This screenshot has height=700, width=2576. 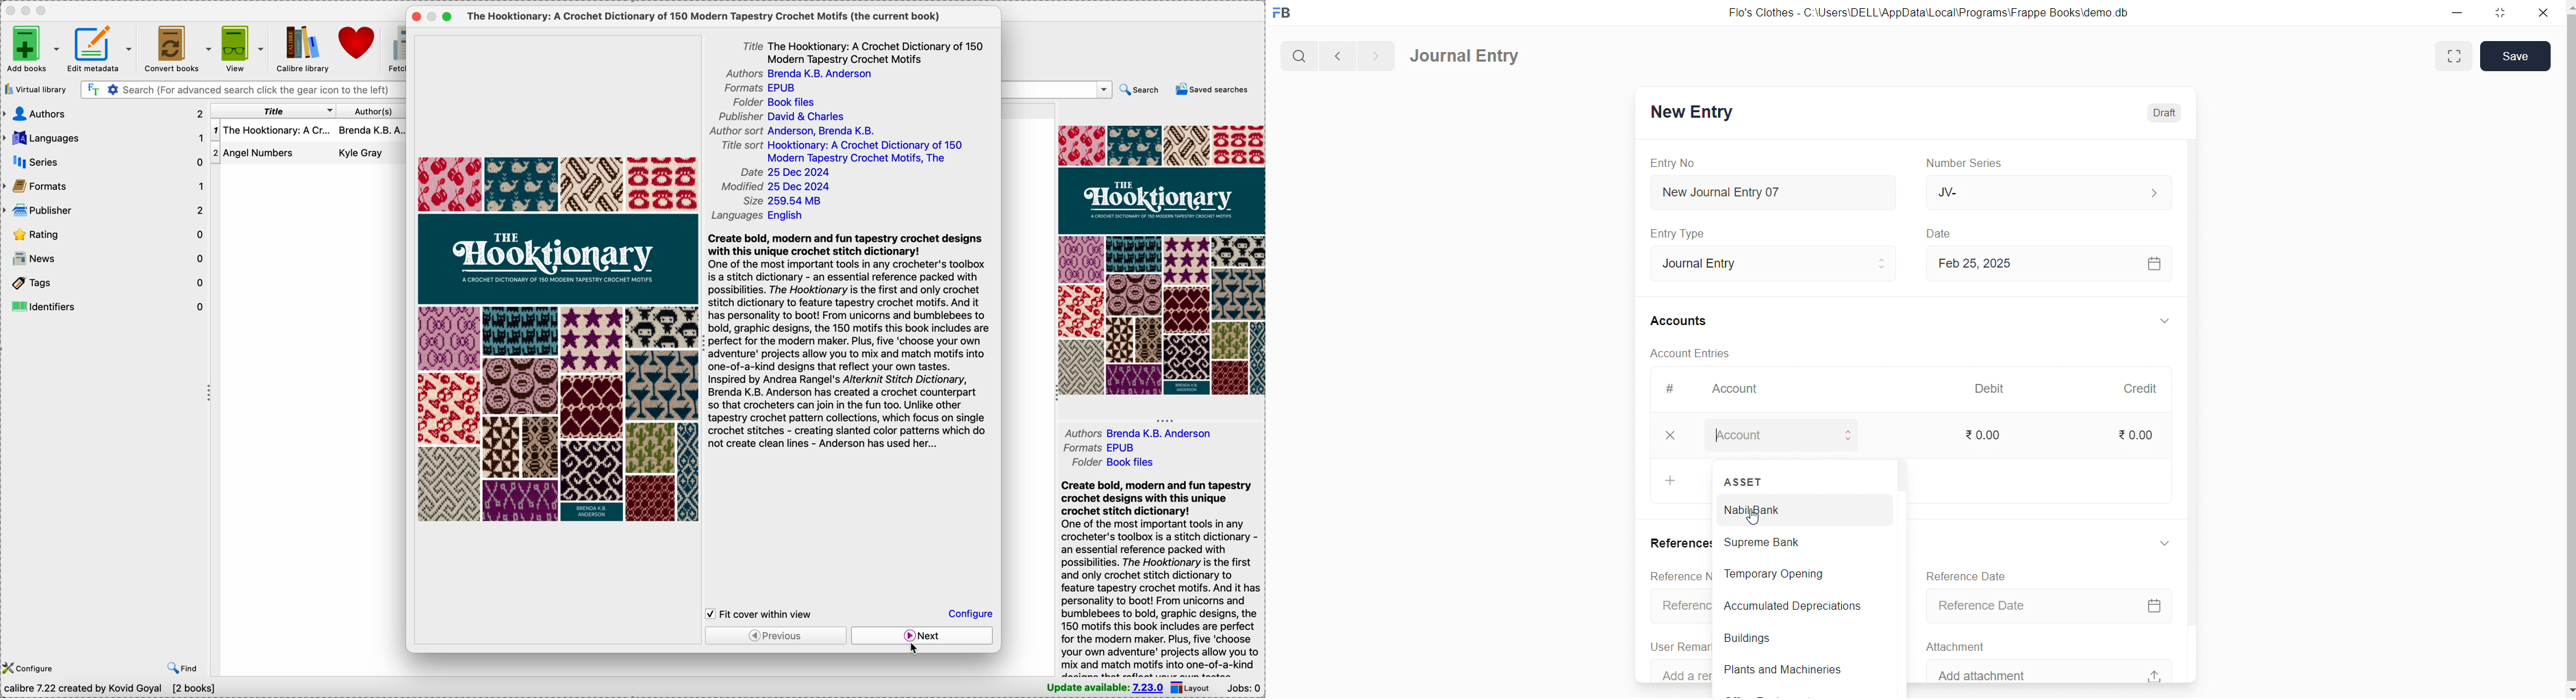 I want to click on logo, so click(x=1285, y=14).